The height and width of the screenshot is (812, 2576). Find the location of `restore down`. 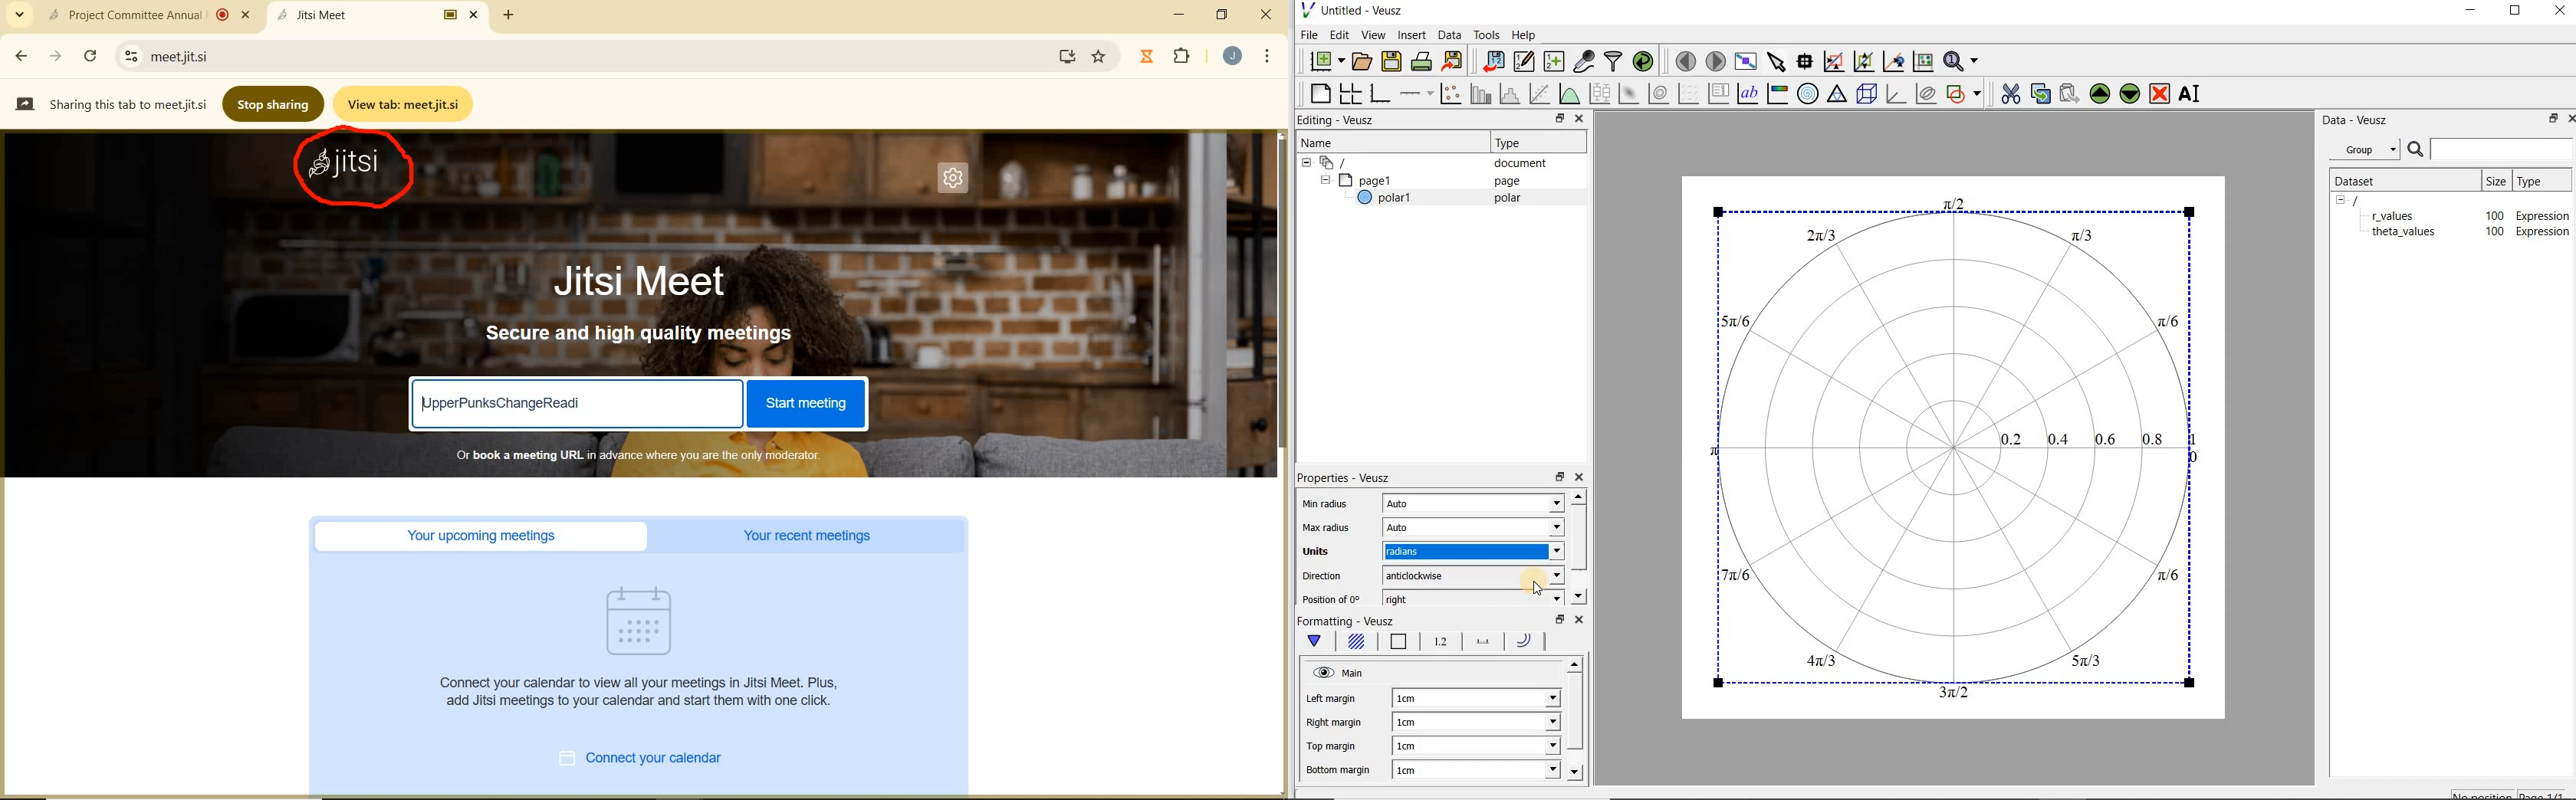

restore down is located at coordinates (2549, 121).